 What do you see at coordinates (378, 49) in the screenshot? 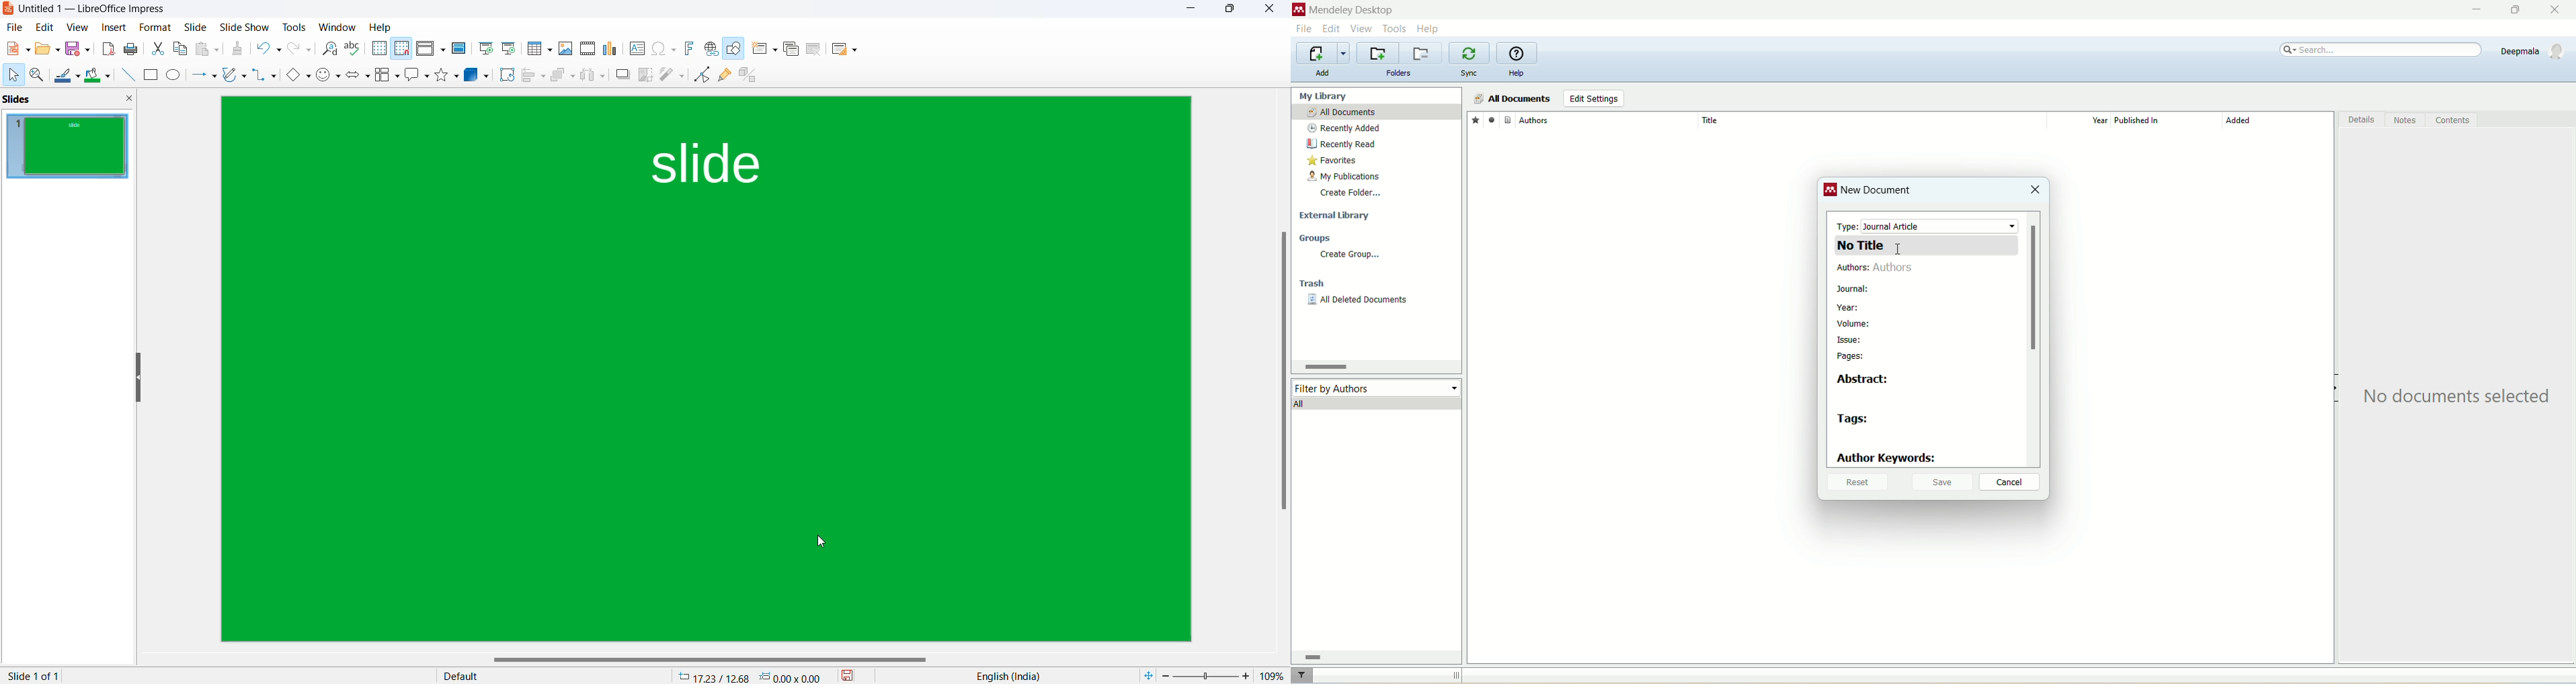
I see `display grid` at bounding box center [378, 49].